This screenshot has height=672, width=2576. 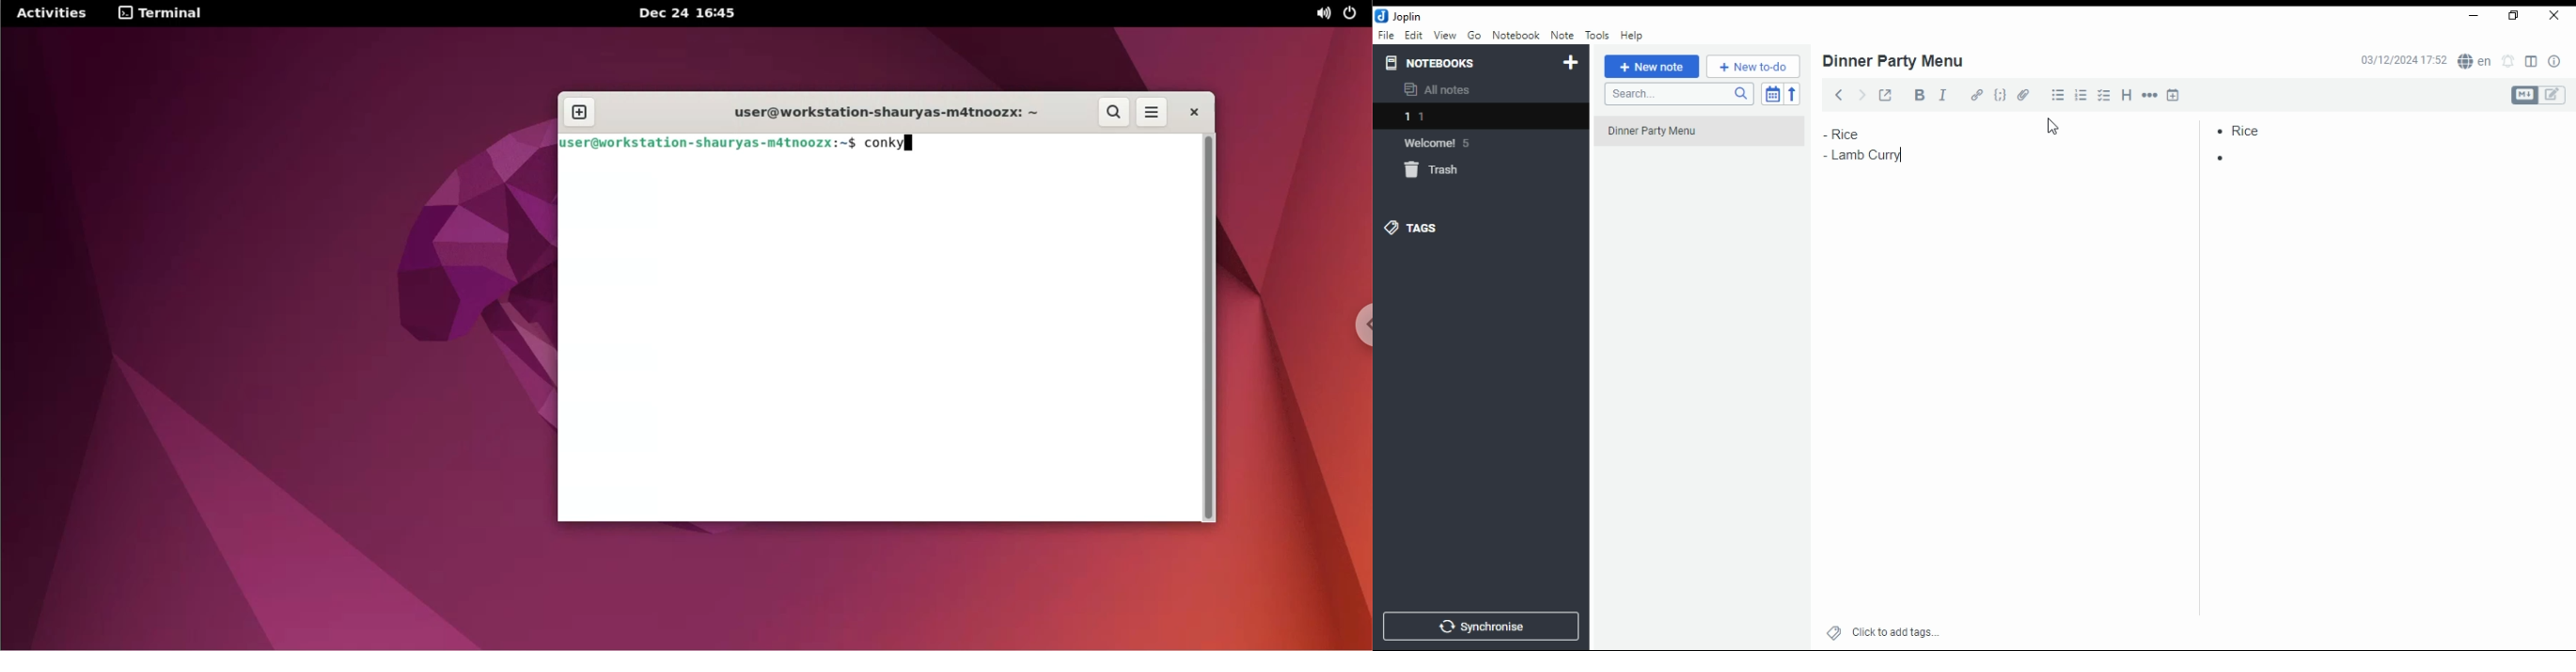 I want to click on horizontal rule, so click(x=2149, y=94).